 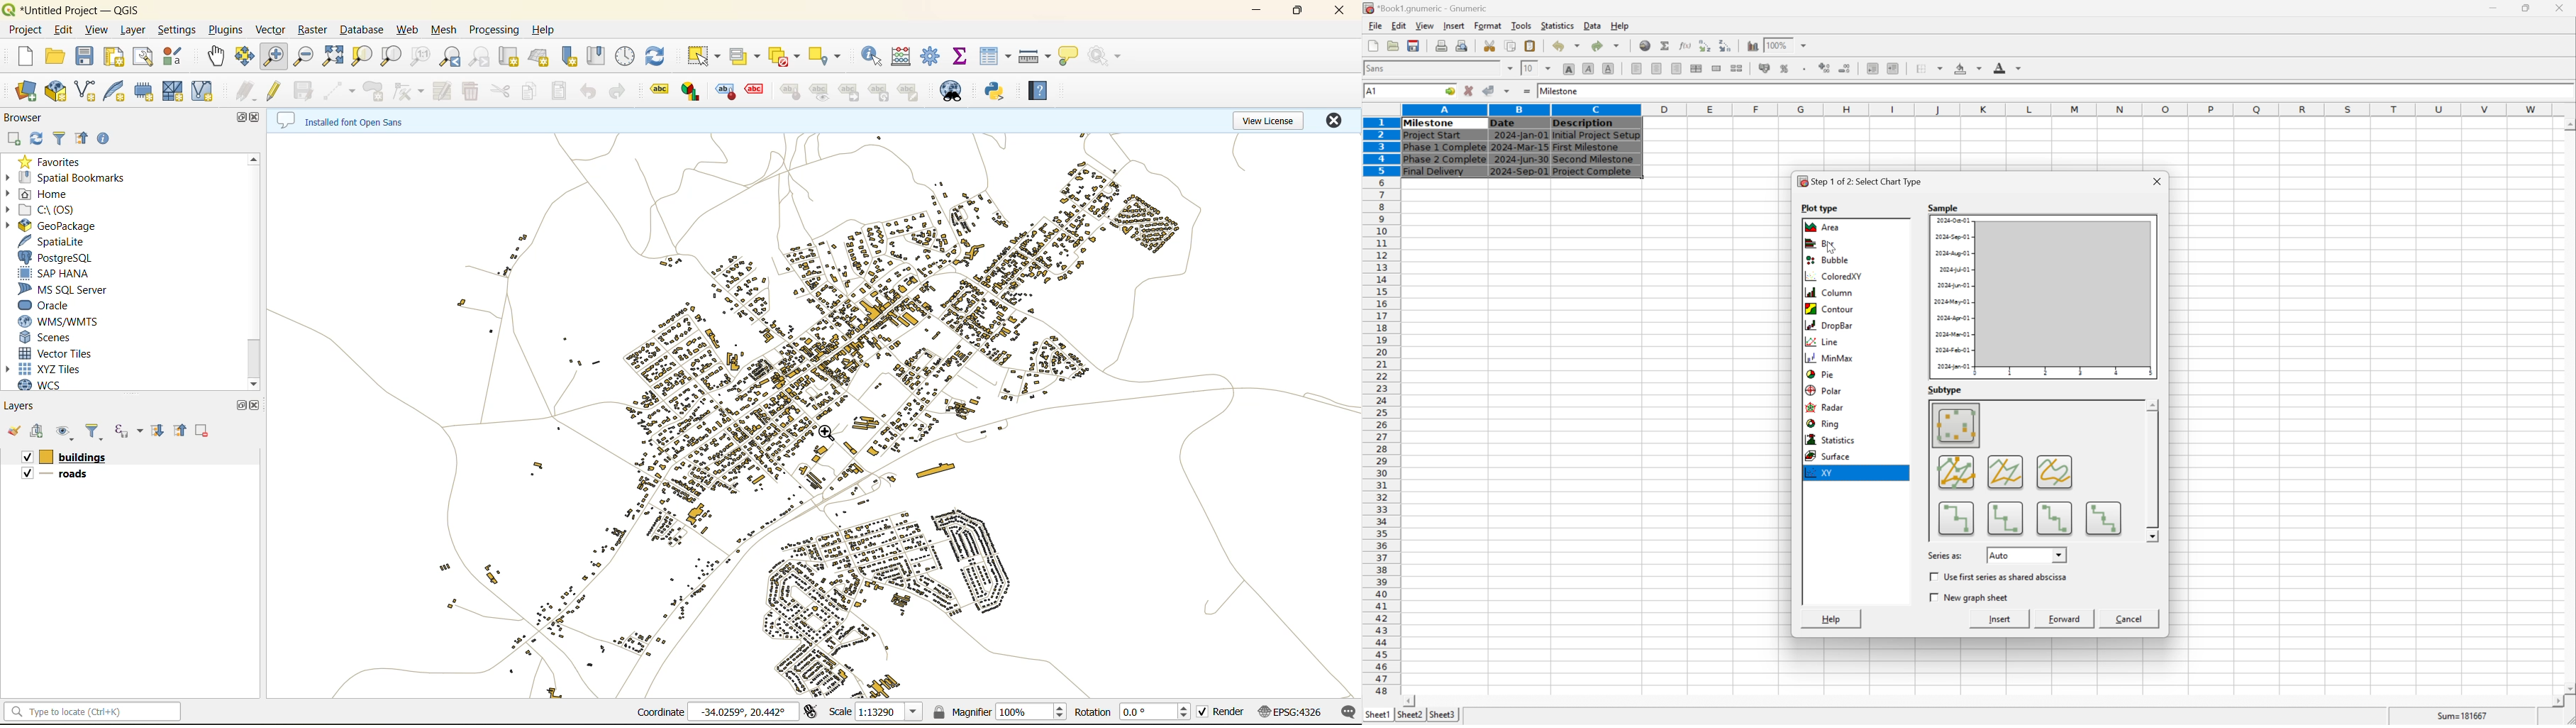 What do you see at coordinates (933, 57) in the screenshot?
I see `toolbox` at bounding box center [933, 57].